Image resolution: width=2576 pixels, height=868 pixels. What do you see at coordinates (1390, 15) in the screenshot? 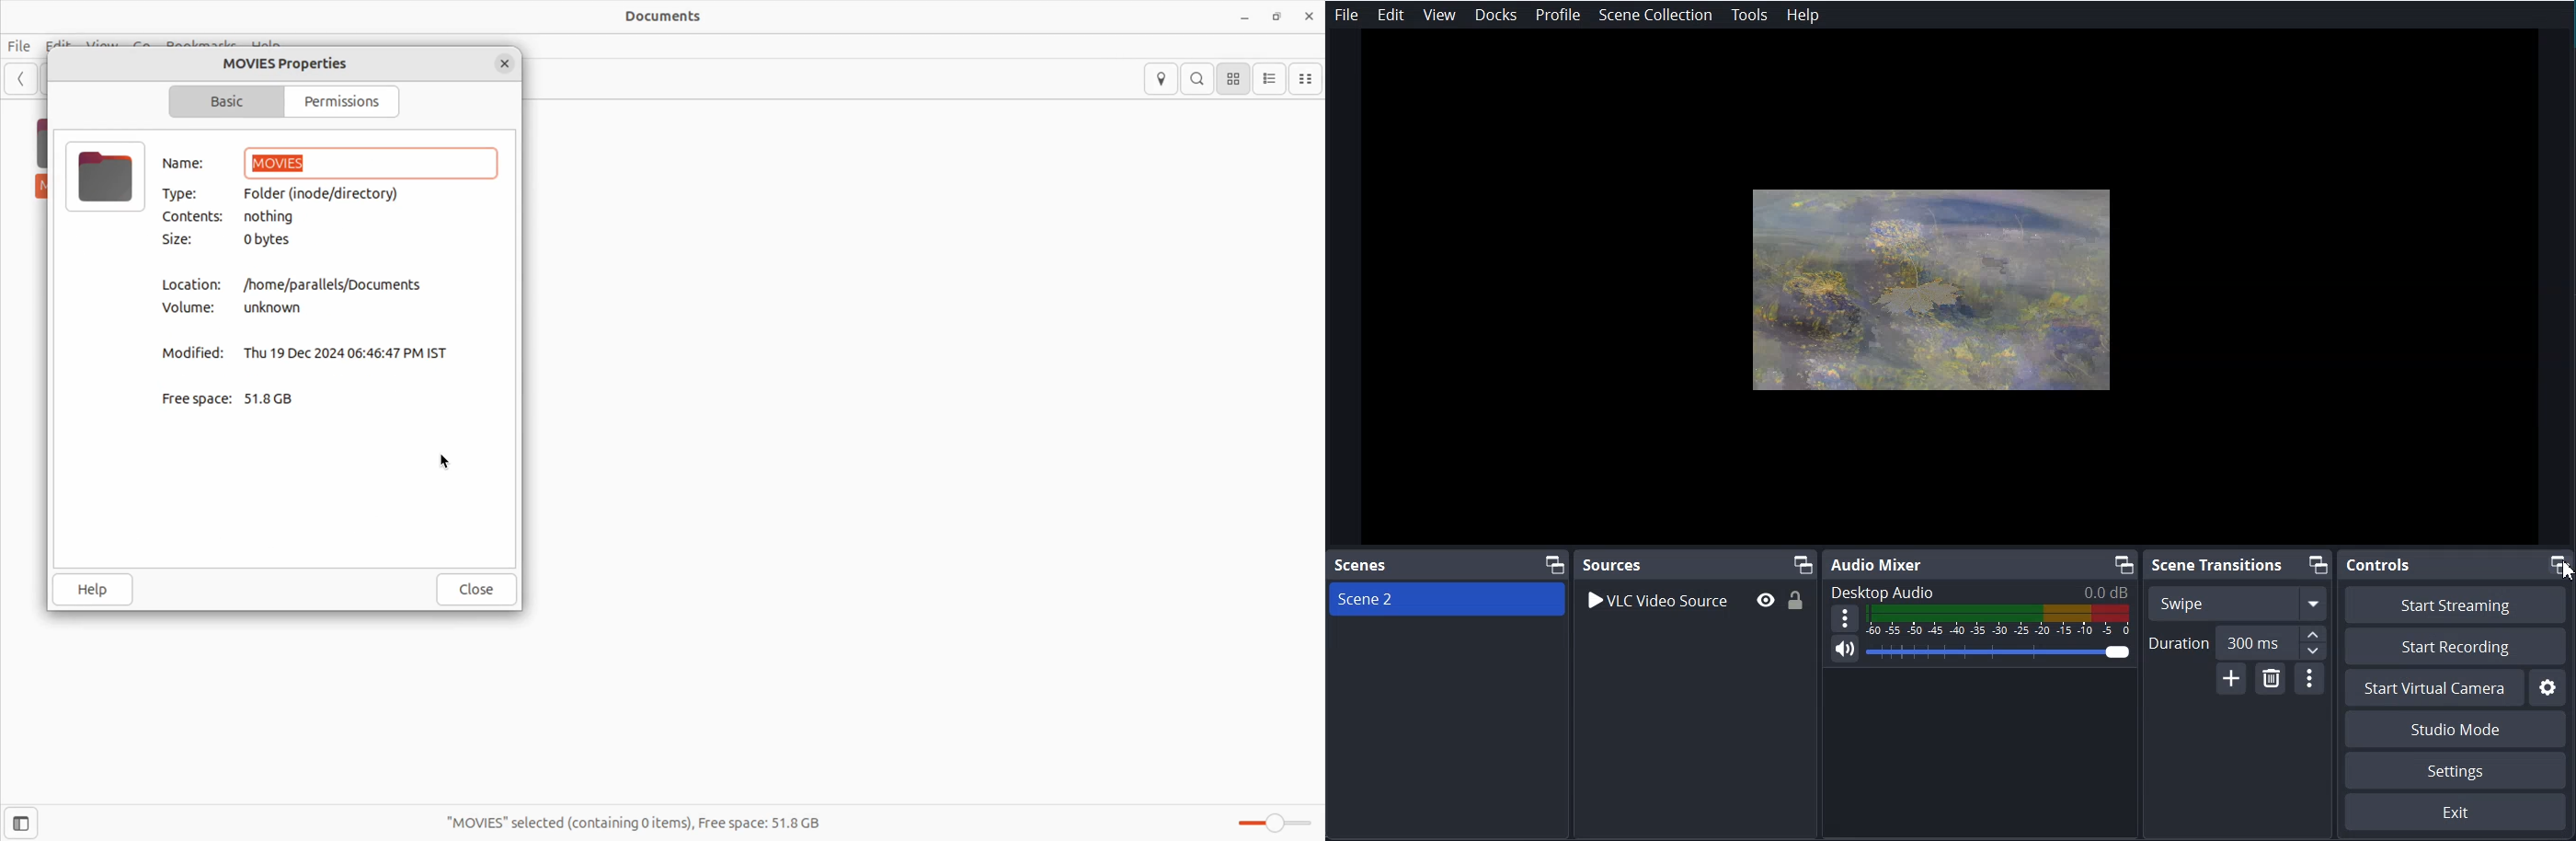
I see `Edit` at bounding box center [1390, 15].